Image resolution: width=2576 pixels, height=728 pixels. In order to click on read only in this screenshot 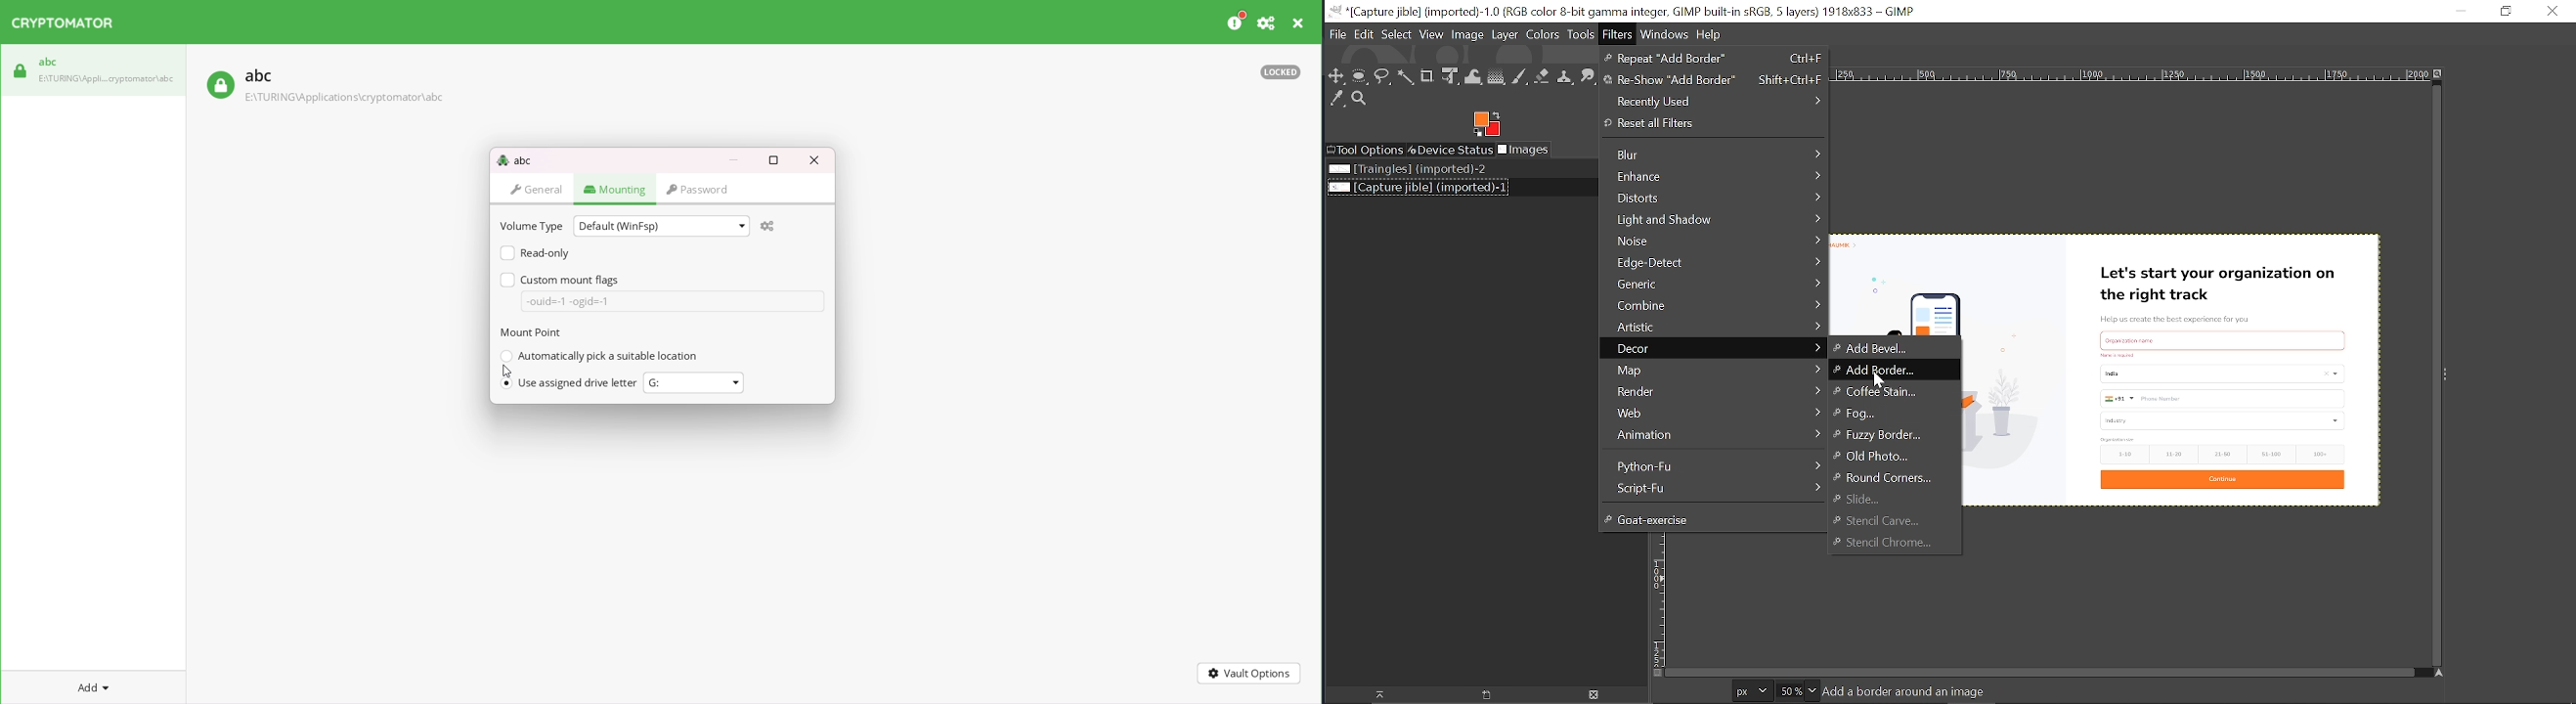, I will do `click(533, 253)`.